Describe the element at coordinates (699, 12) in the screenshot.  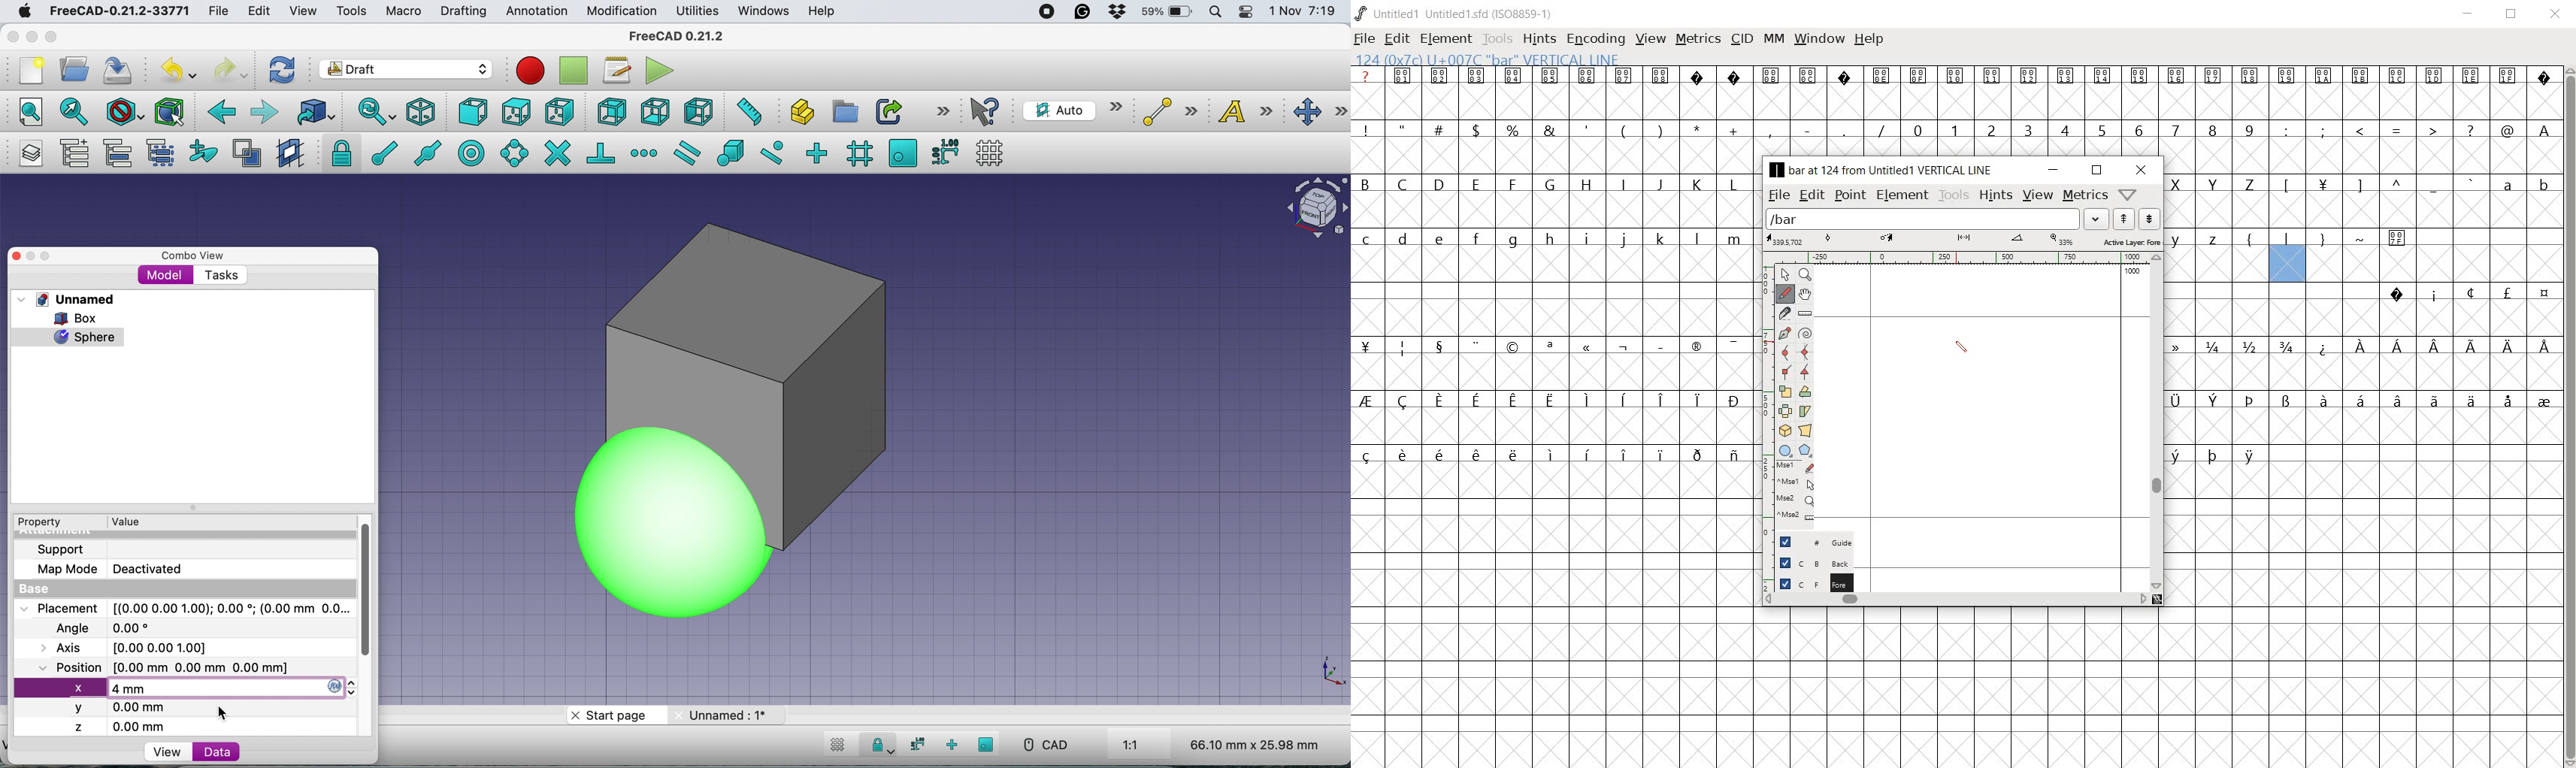
I see `utilities` at that location.